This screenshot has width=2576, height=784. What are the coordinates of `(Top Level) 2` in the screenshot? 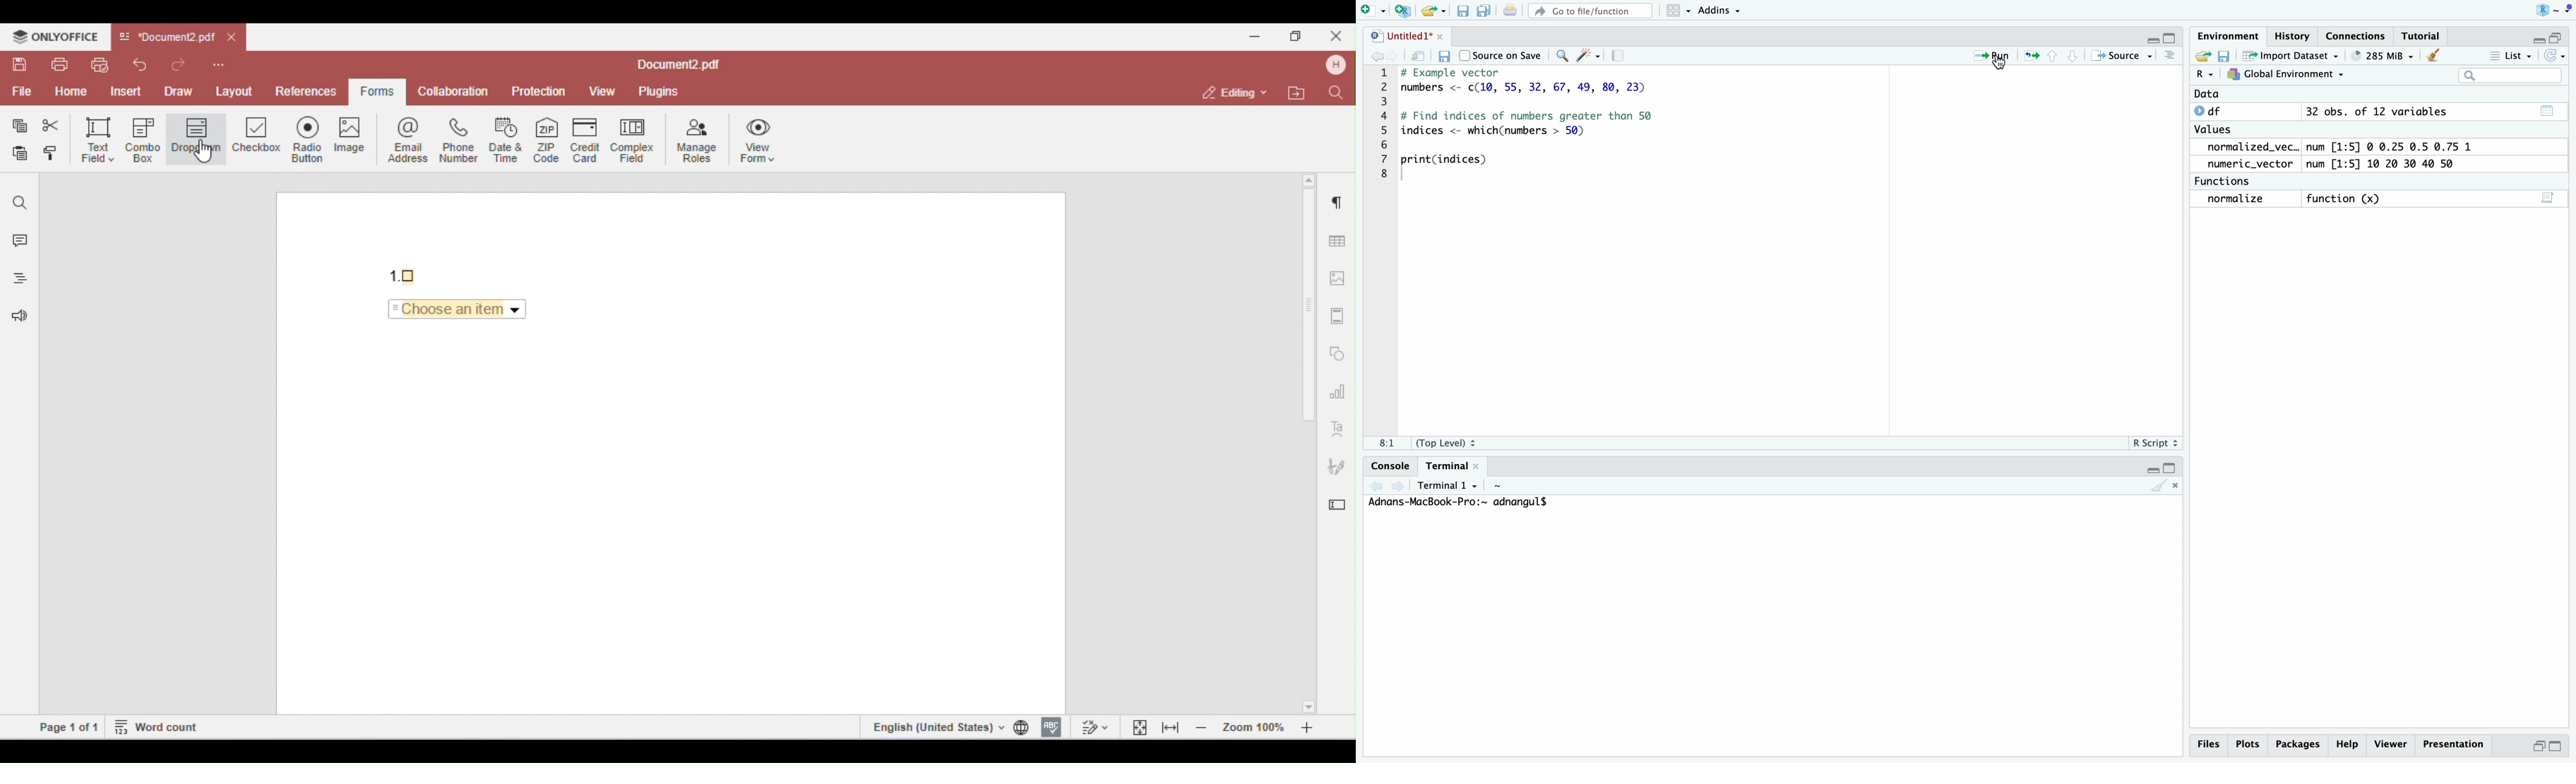 It's located at (1447, 442).